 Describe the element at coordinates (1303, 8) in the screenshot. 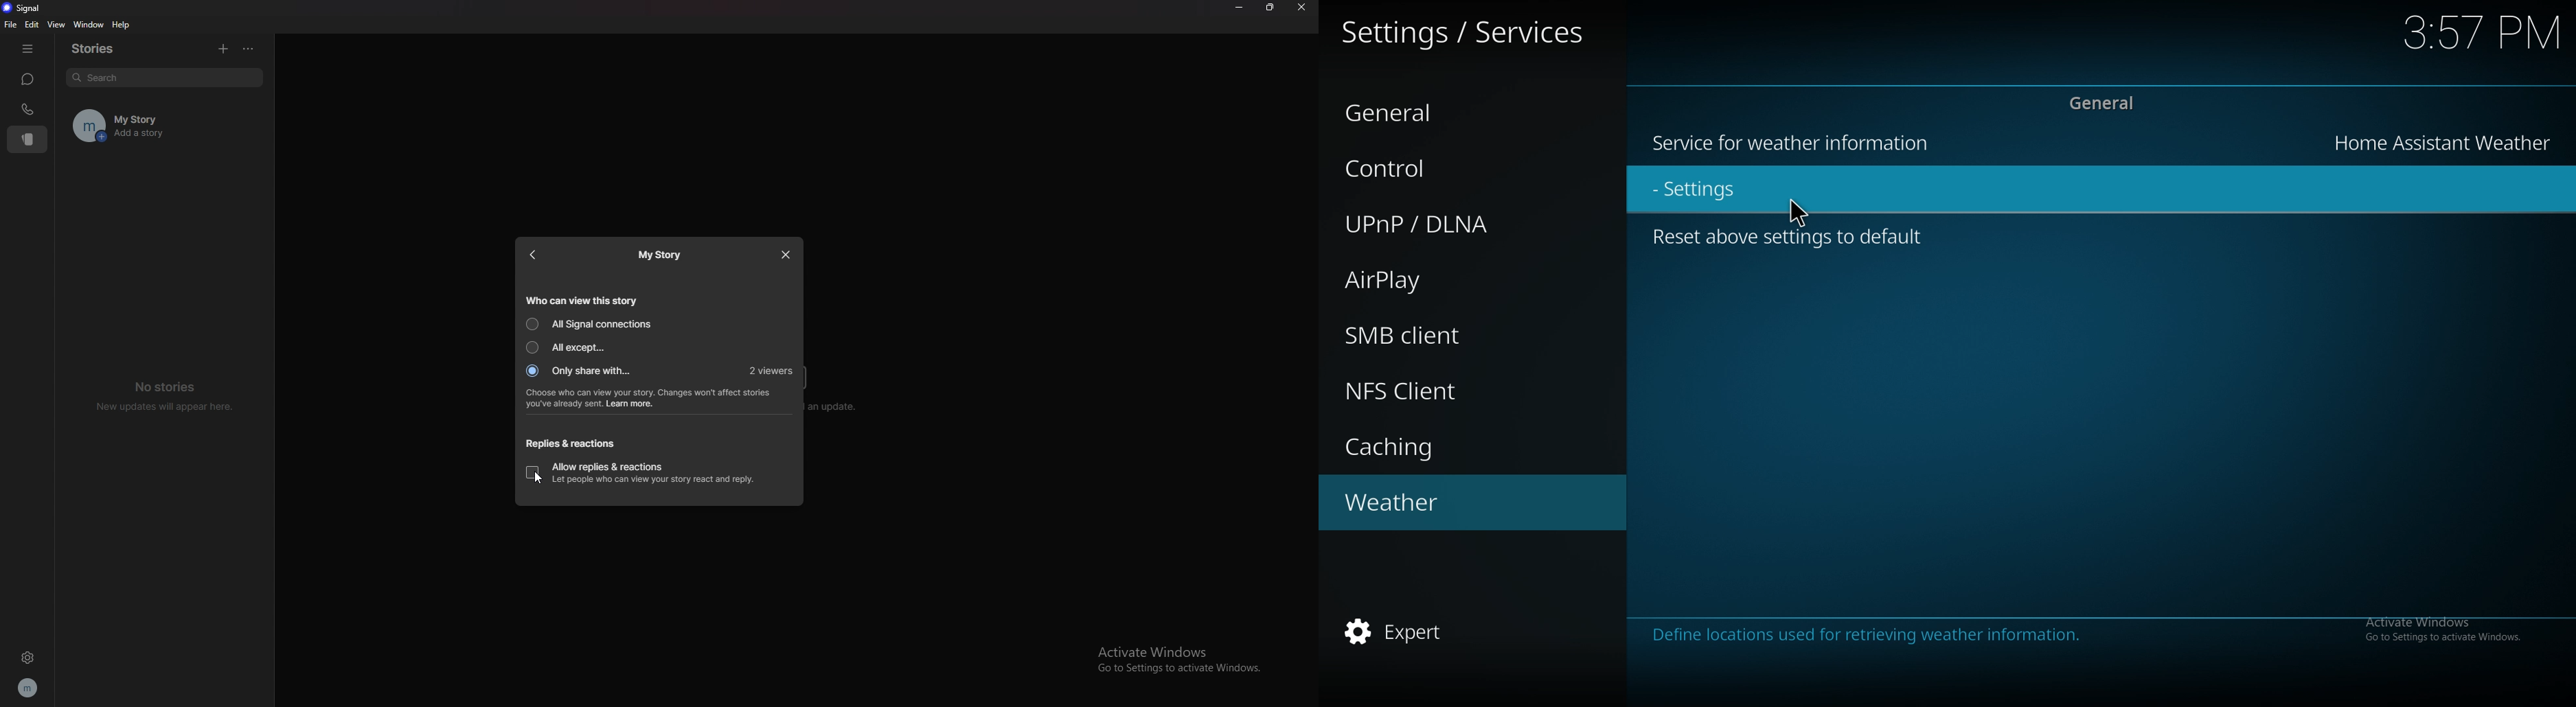

I see `close` at that location.